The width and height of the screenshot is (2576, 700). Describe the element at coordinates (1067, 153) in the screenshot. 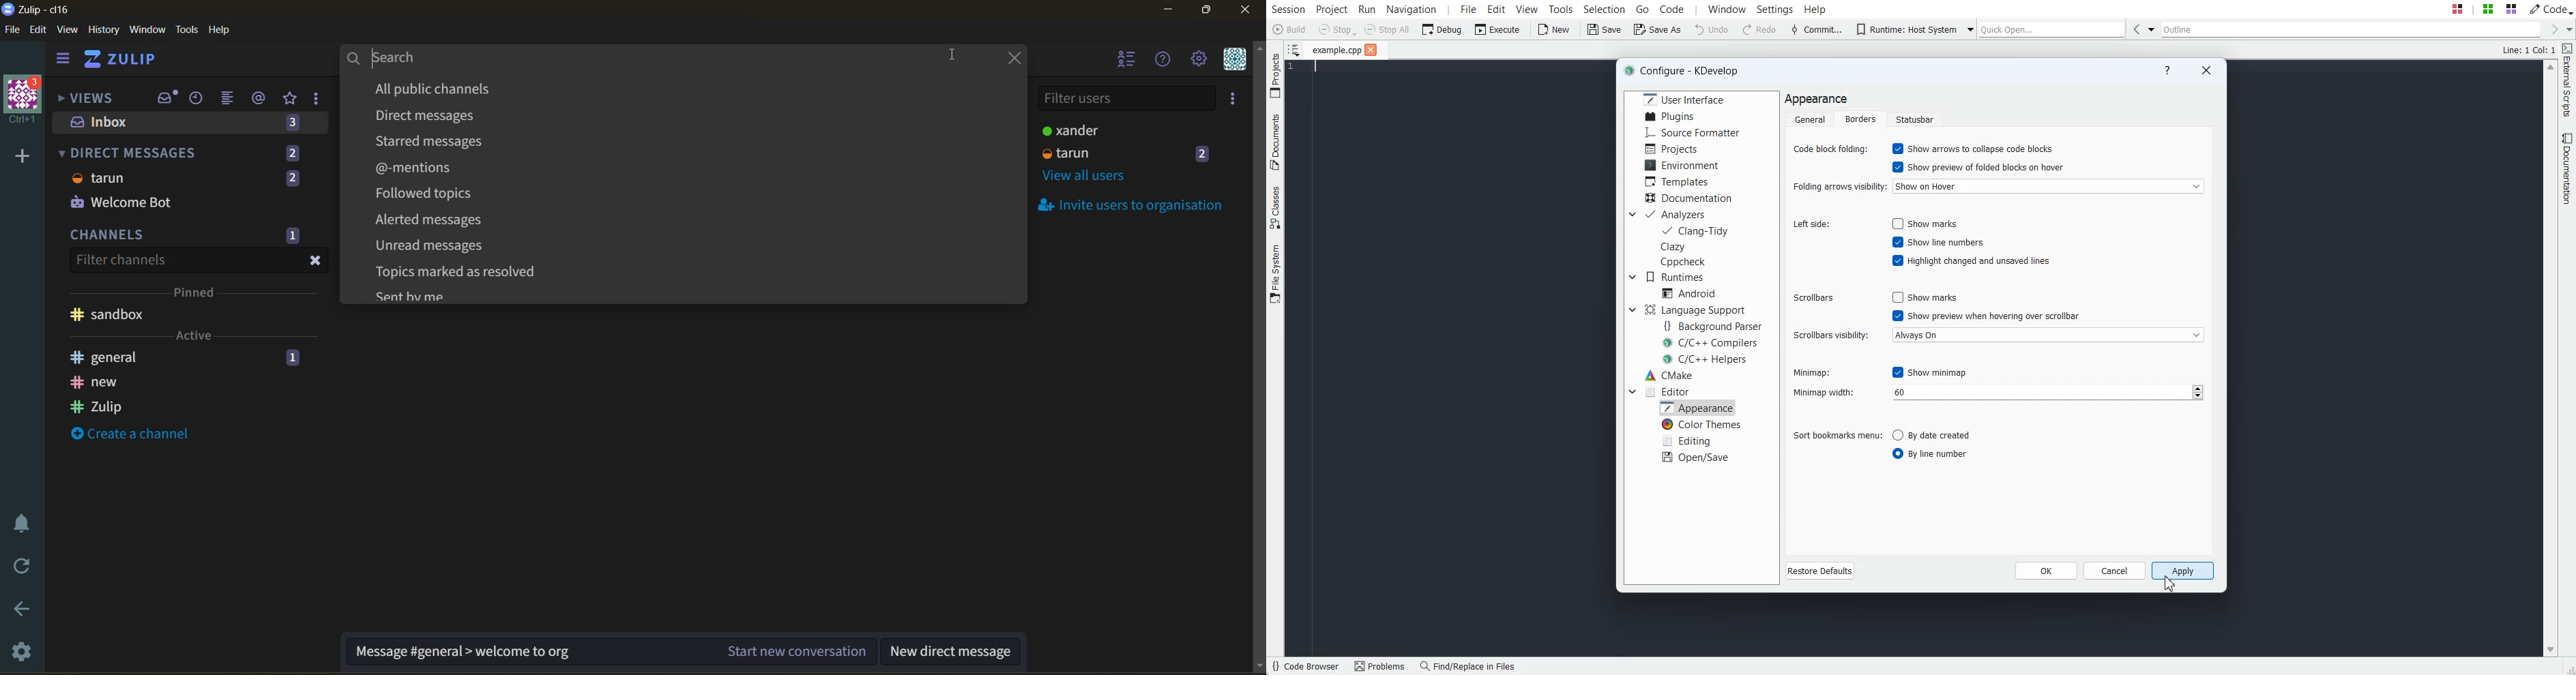

I see `tarun` at that location.